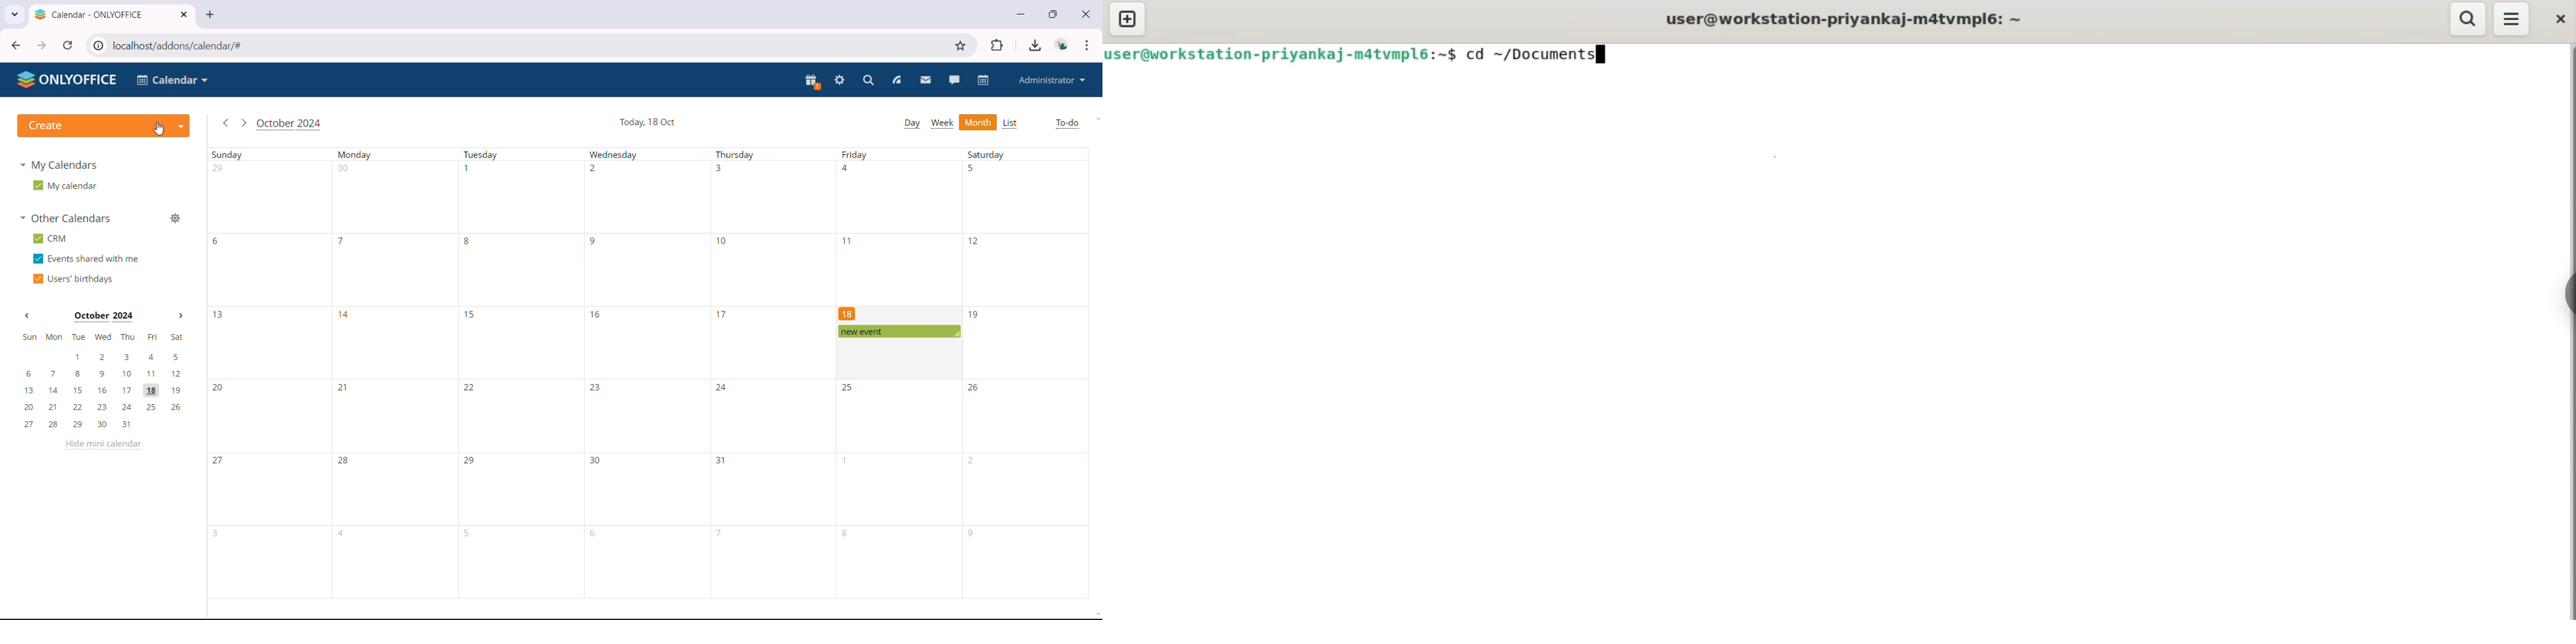  Describe the element at coordinates (855, 155) in the screenshot. I see `Friday` at that location.